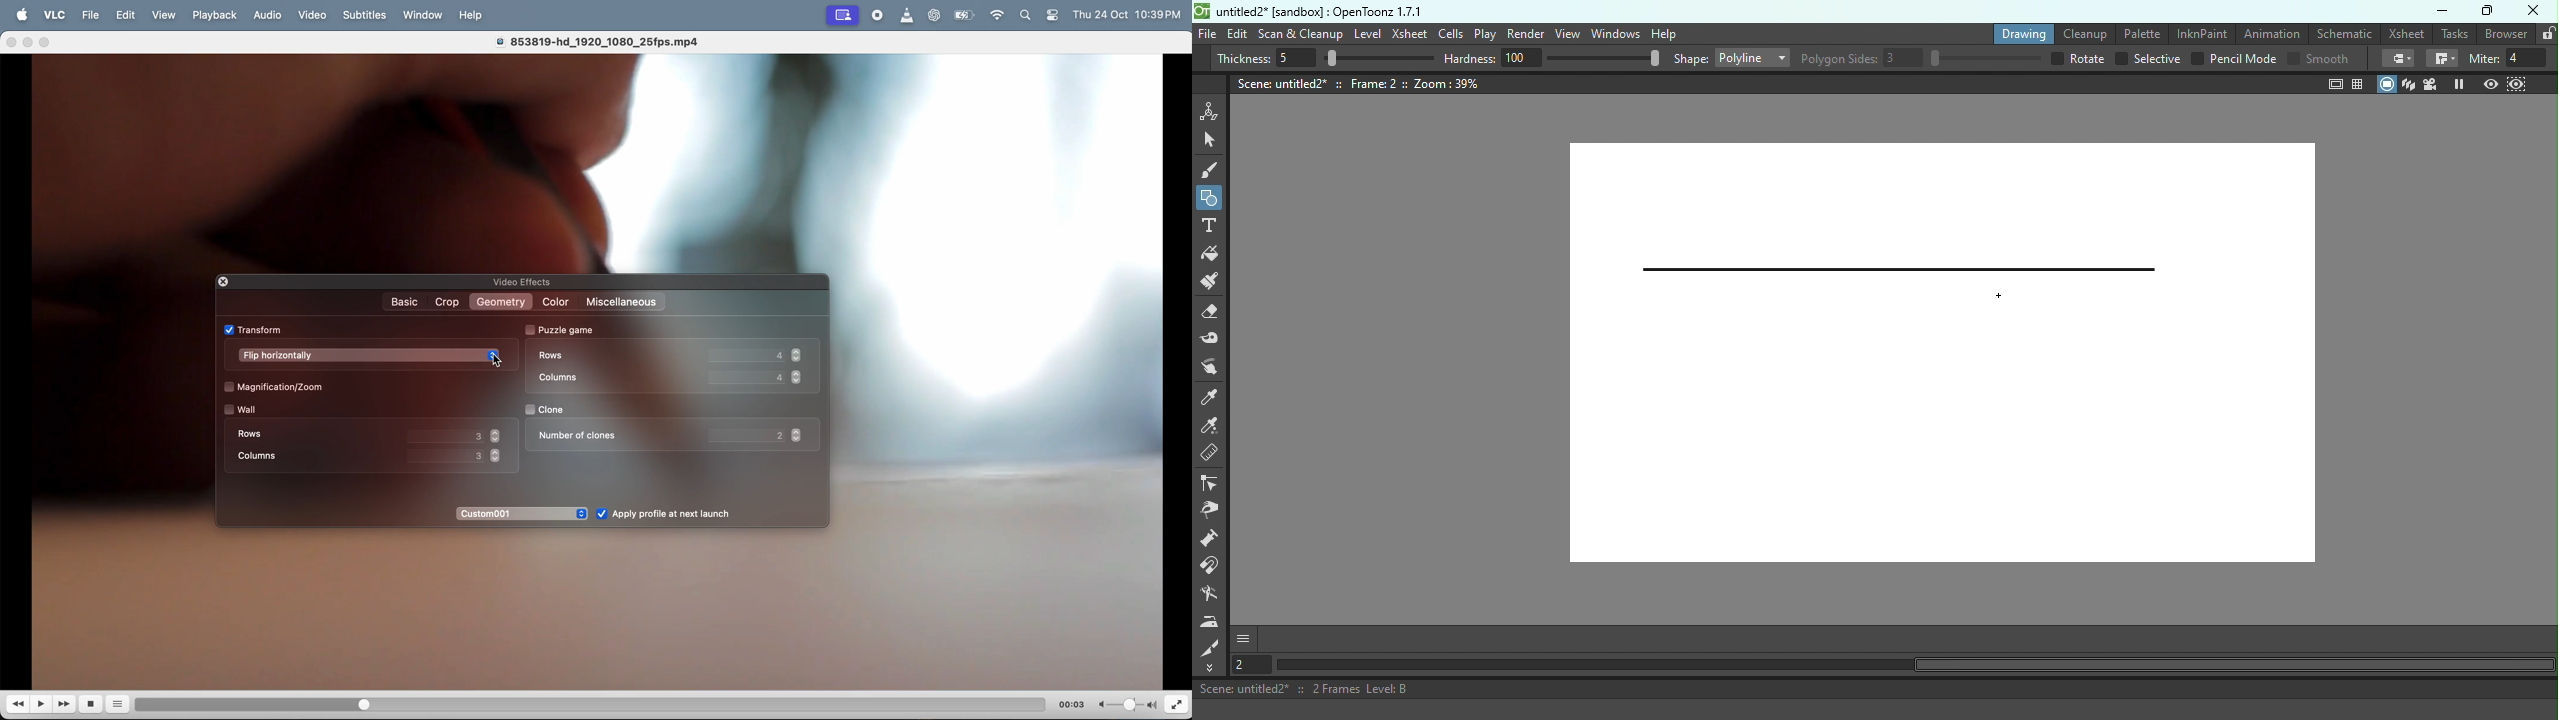 This screenshot has height=728, width=2576. Describe the element at coordinates (2411, 85) in the screenshot. I see `3D view` at that location.